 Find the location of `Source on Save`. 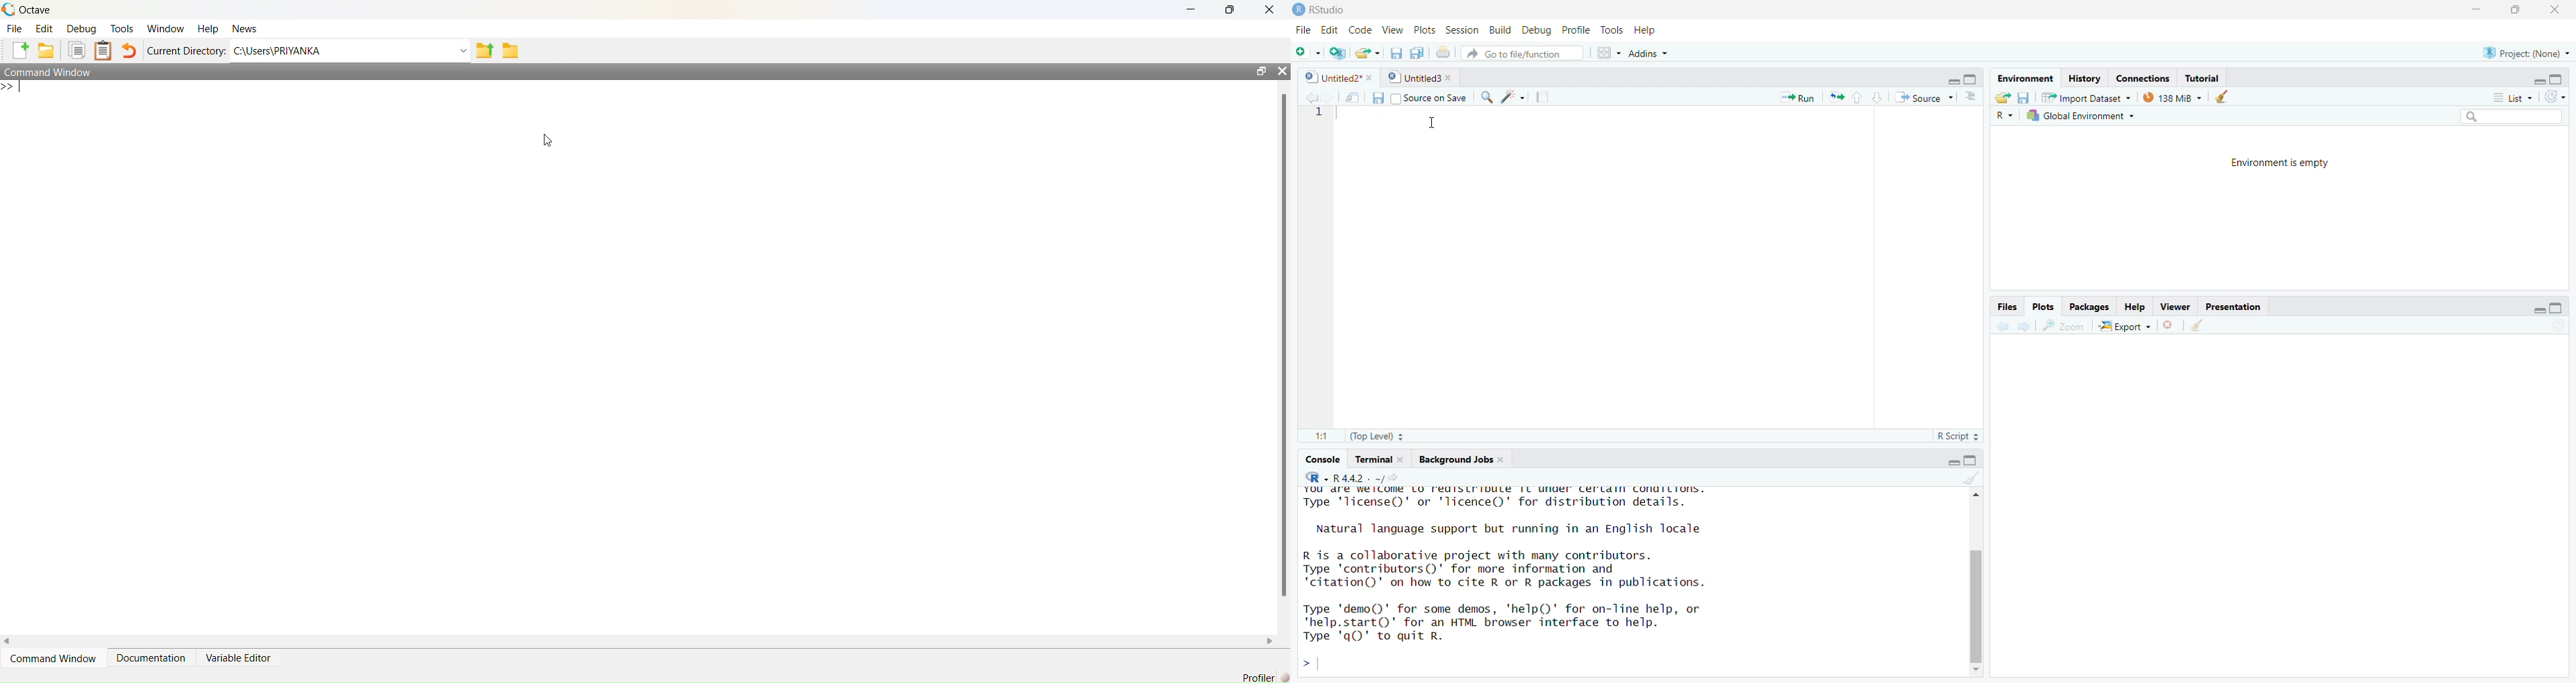

Source on Save is located at coordinates (1431, 98).